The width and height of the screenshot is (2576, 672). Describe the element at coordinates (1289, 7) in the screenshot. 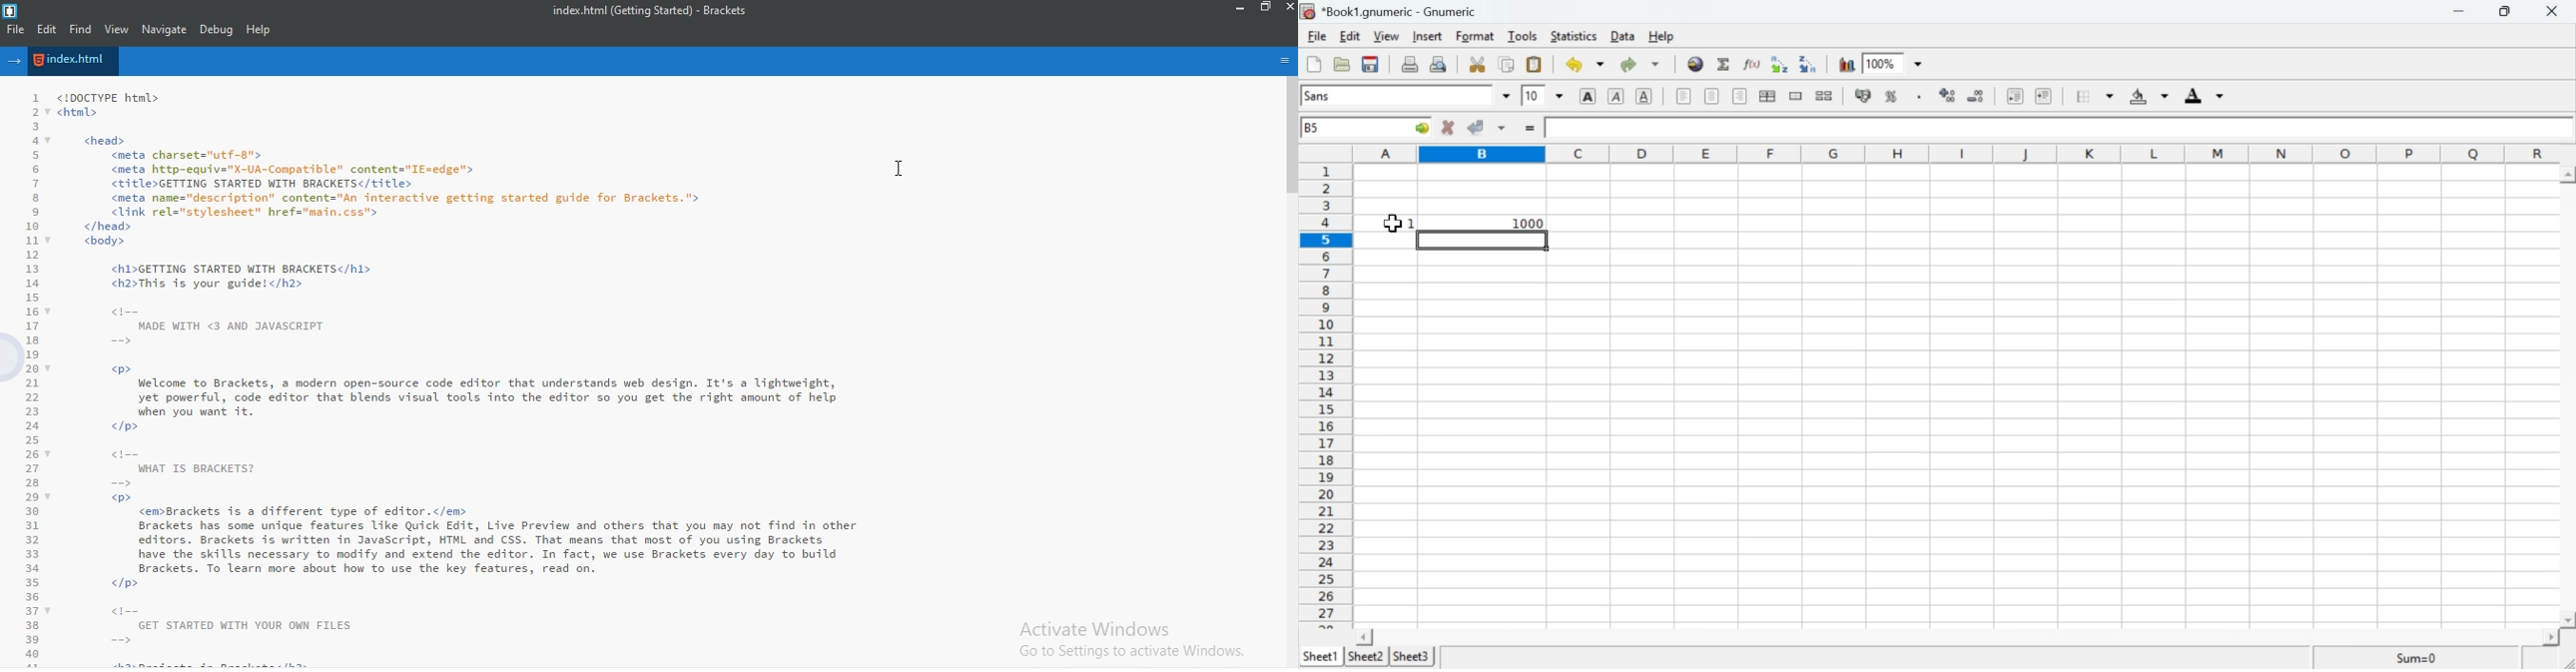

I see `close` at that location.